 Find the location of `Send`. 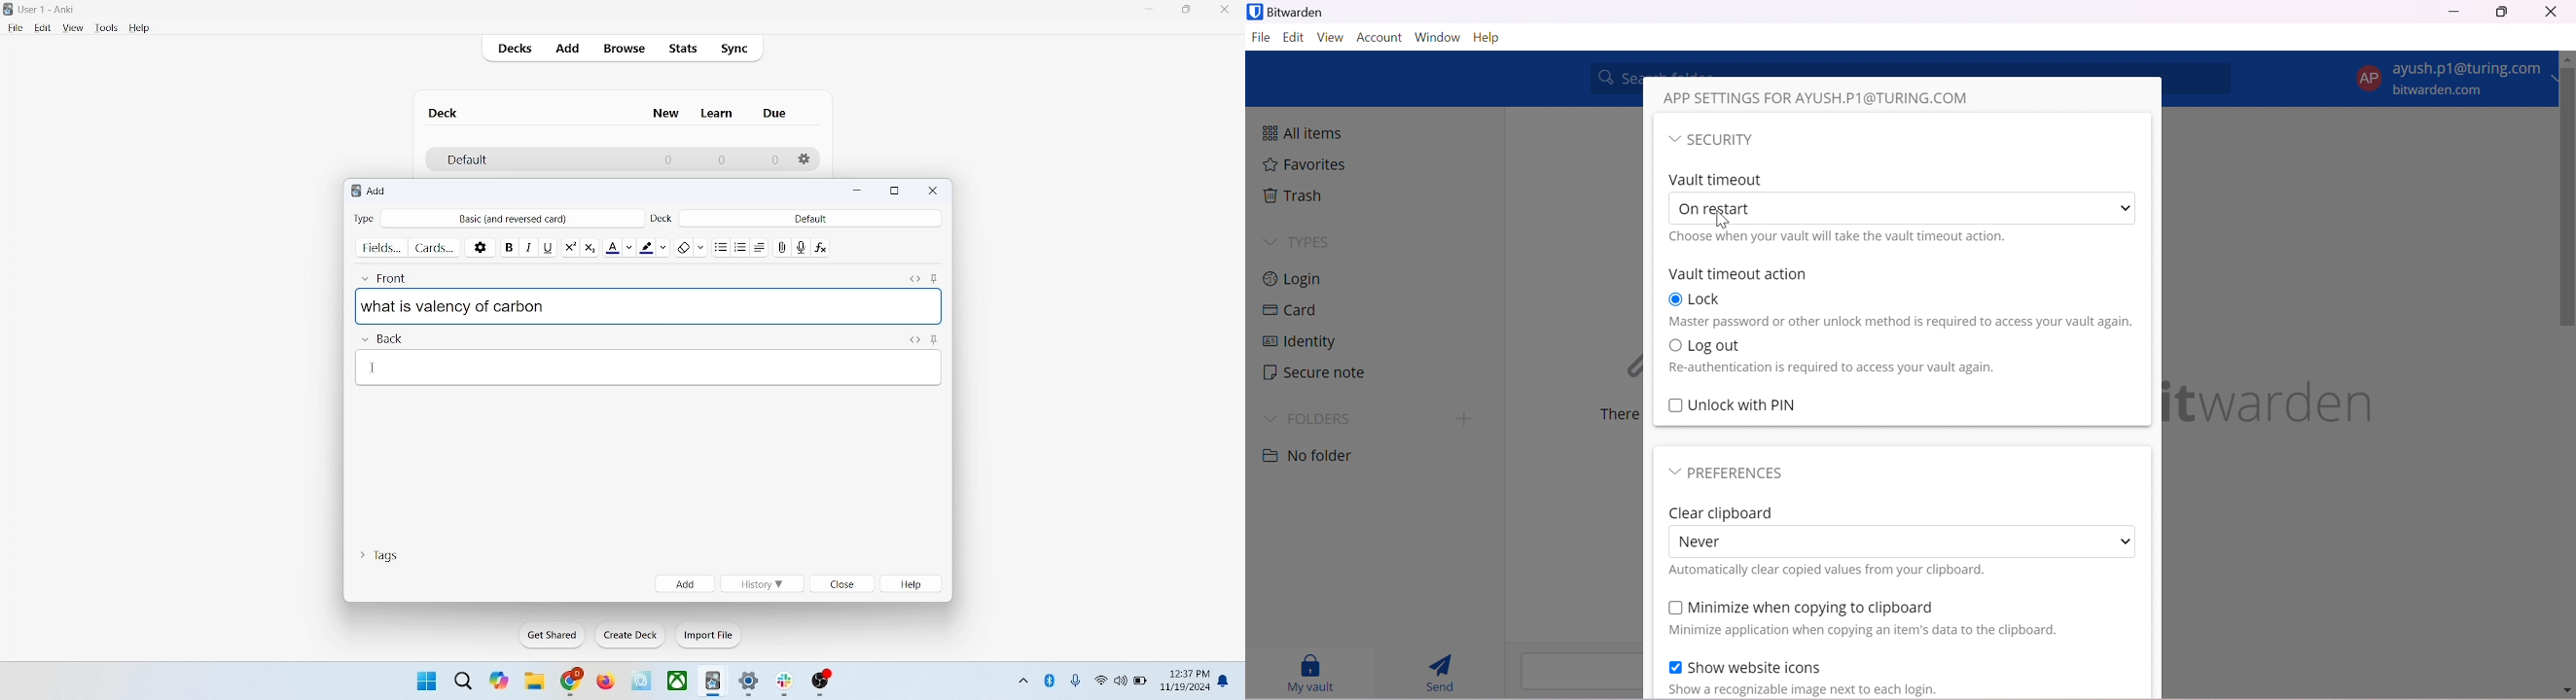

Send is located at coordinates (1439, 673).